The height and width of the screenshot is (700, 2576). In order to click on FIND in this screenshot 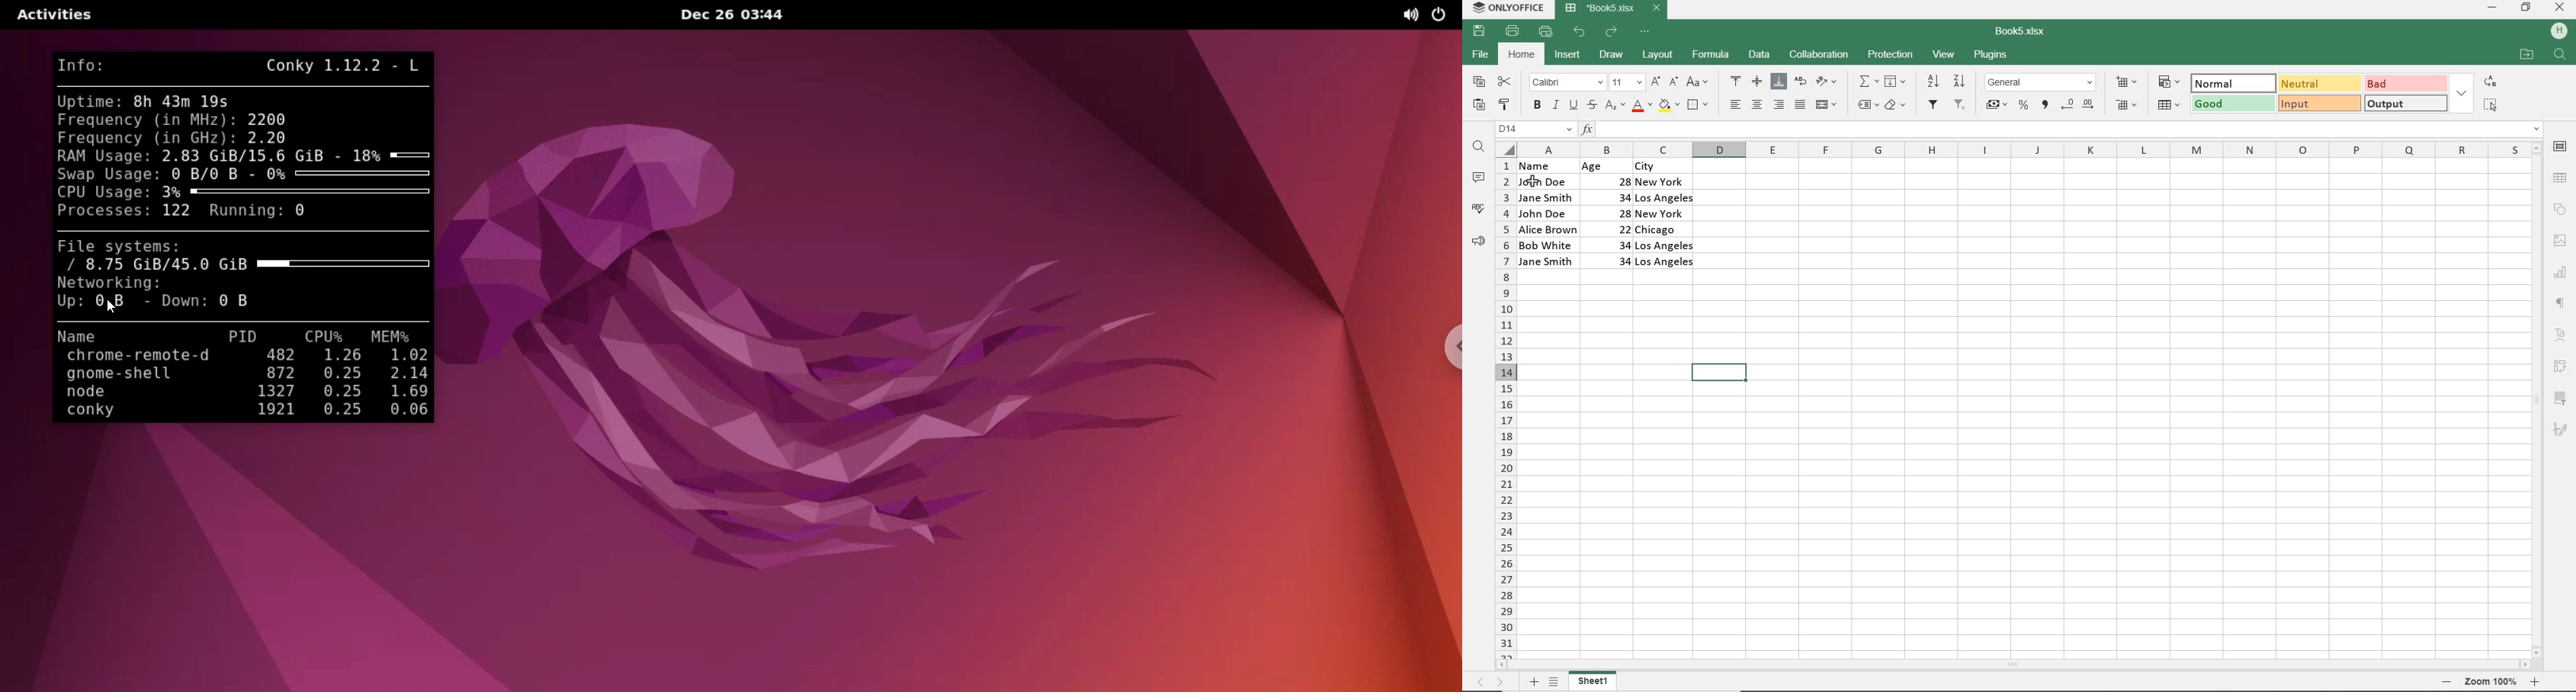, I will do `click(2560, 55)`.